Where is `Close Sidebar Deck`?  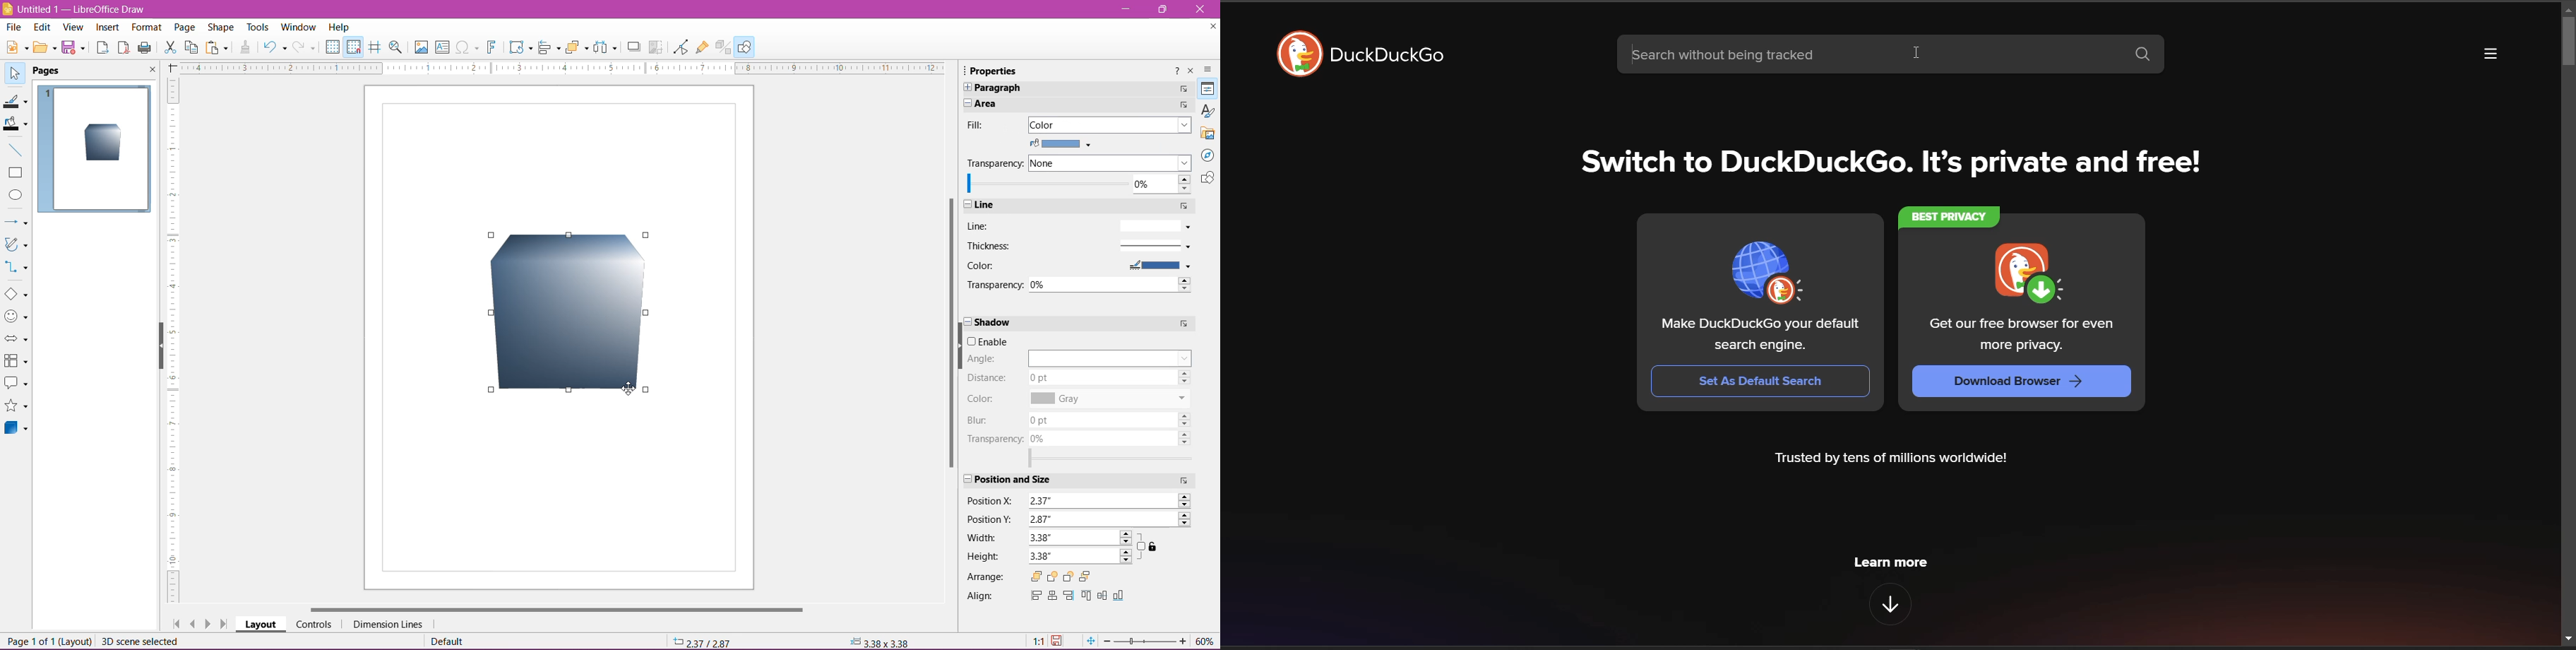
Close Sidebar Deck is located at coordinates (1191, 71).